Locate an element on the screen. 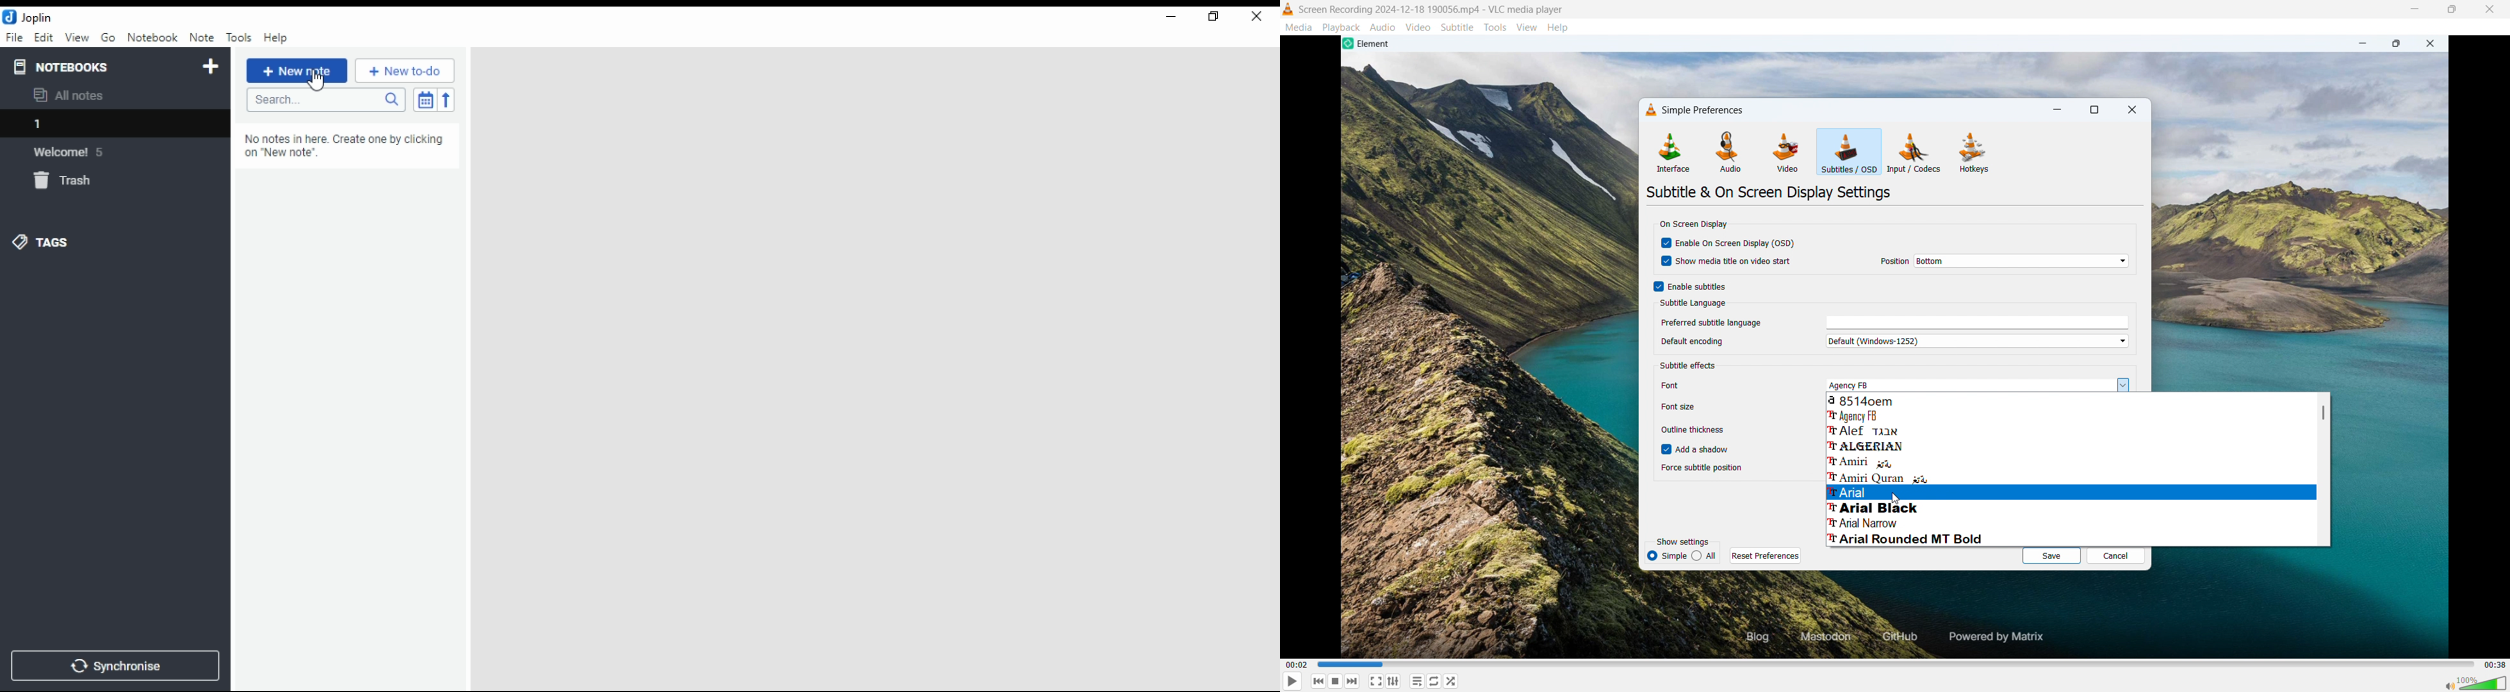  sound bar is located at coordinates (2475, 683).